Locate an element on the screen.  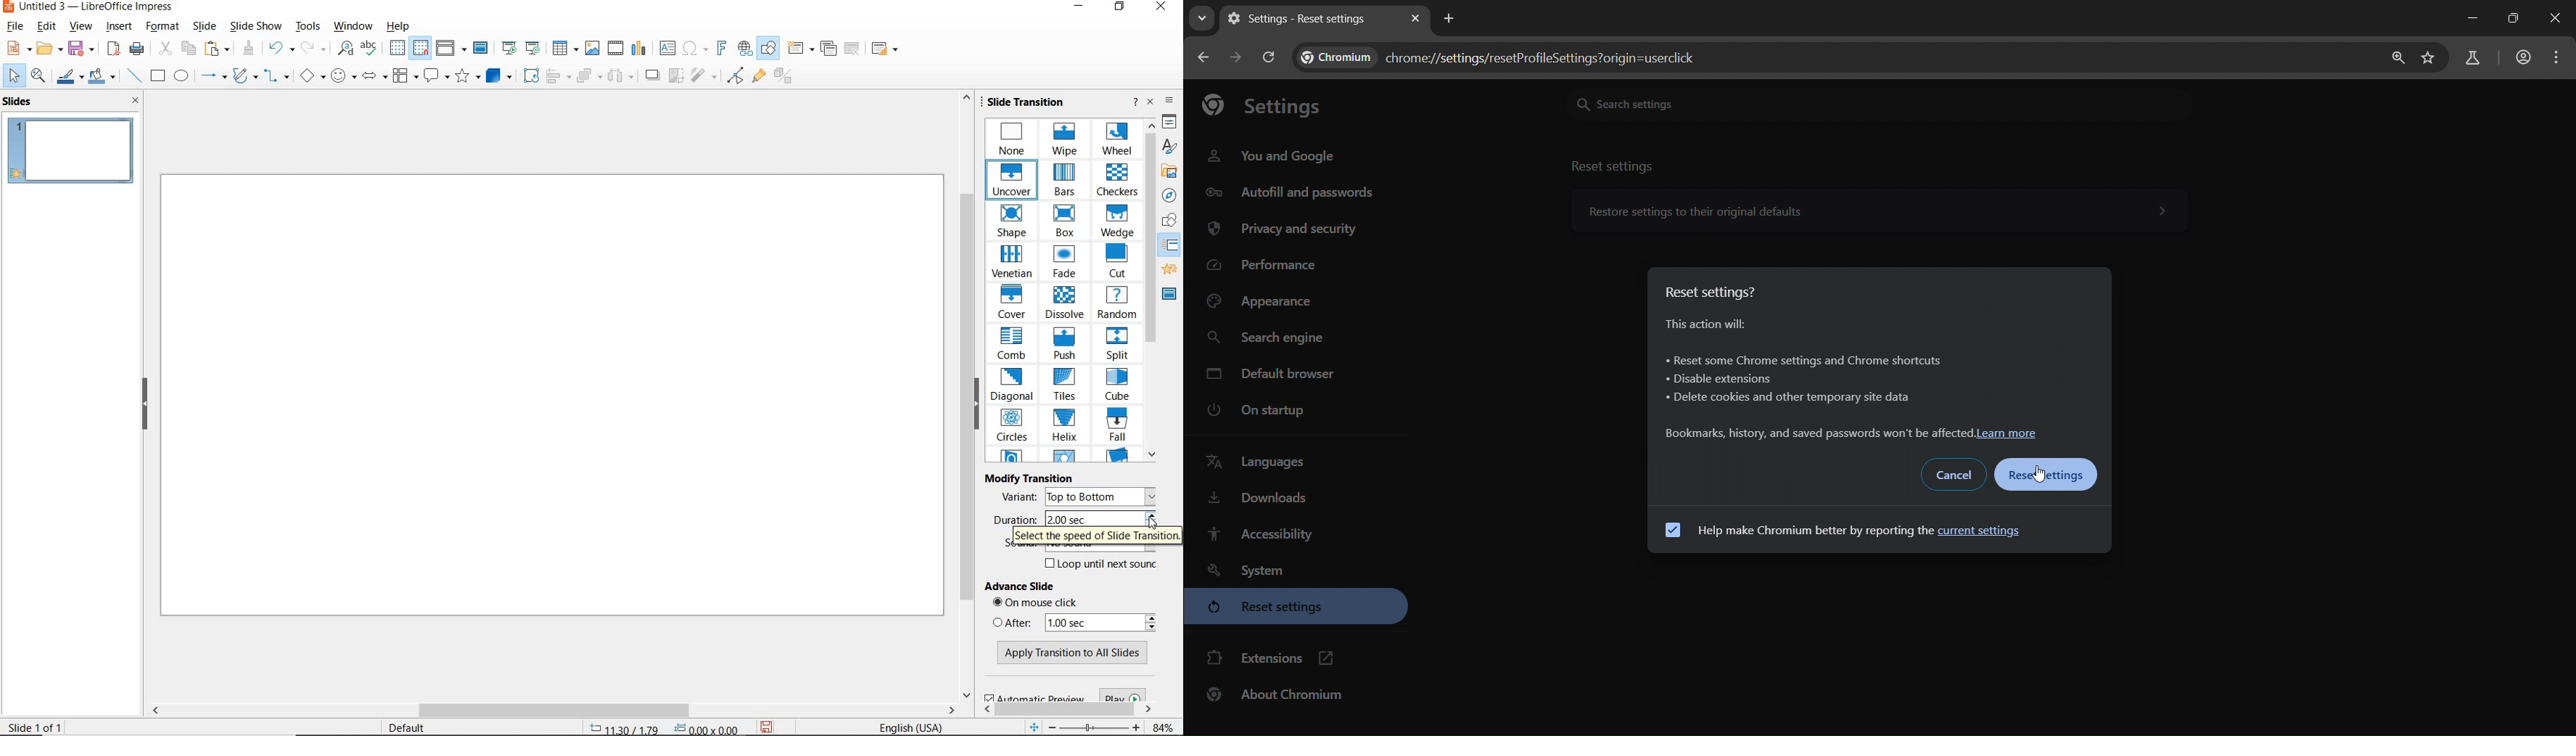
animations is located at coordinates (1170, 270).